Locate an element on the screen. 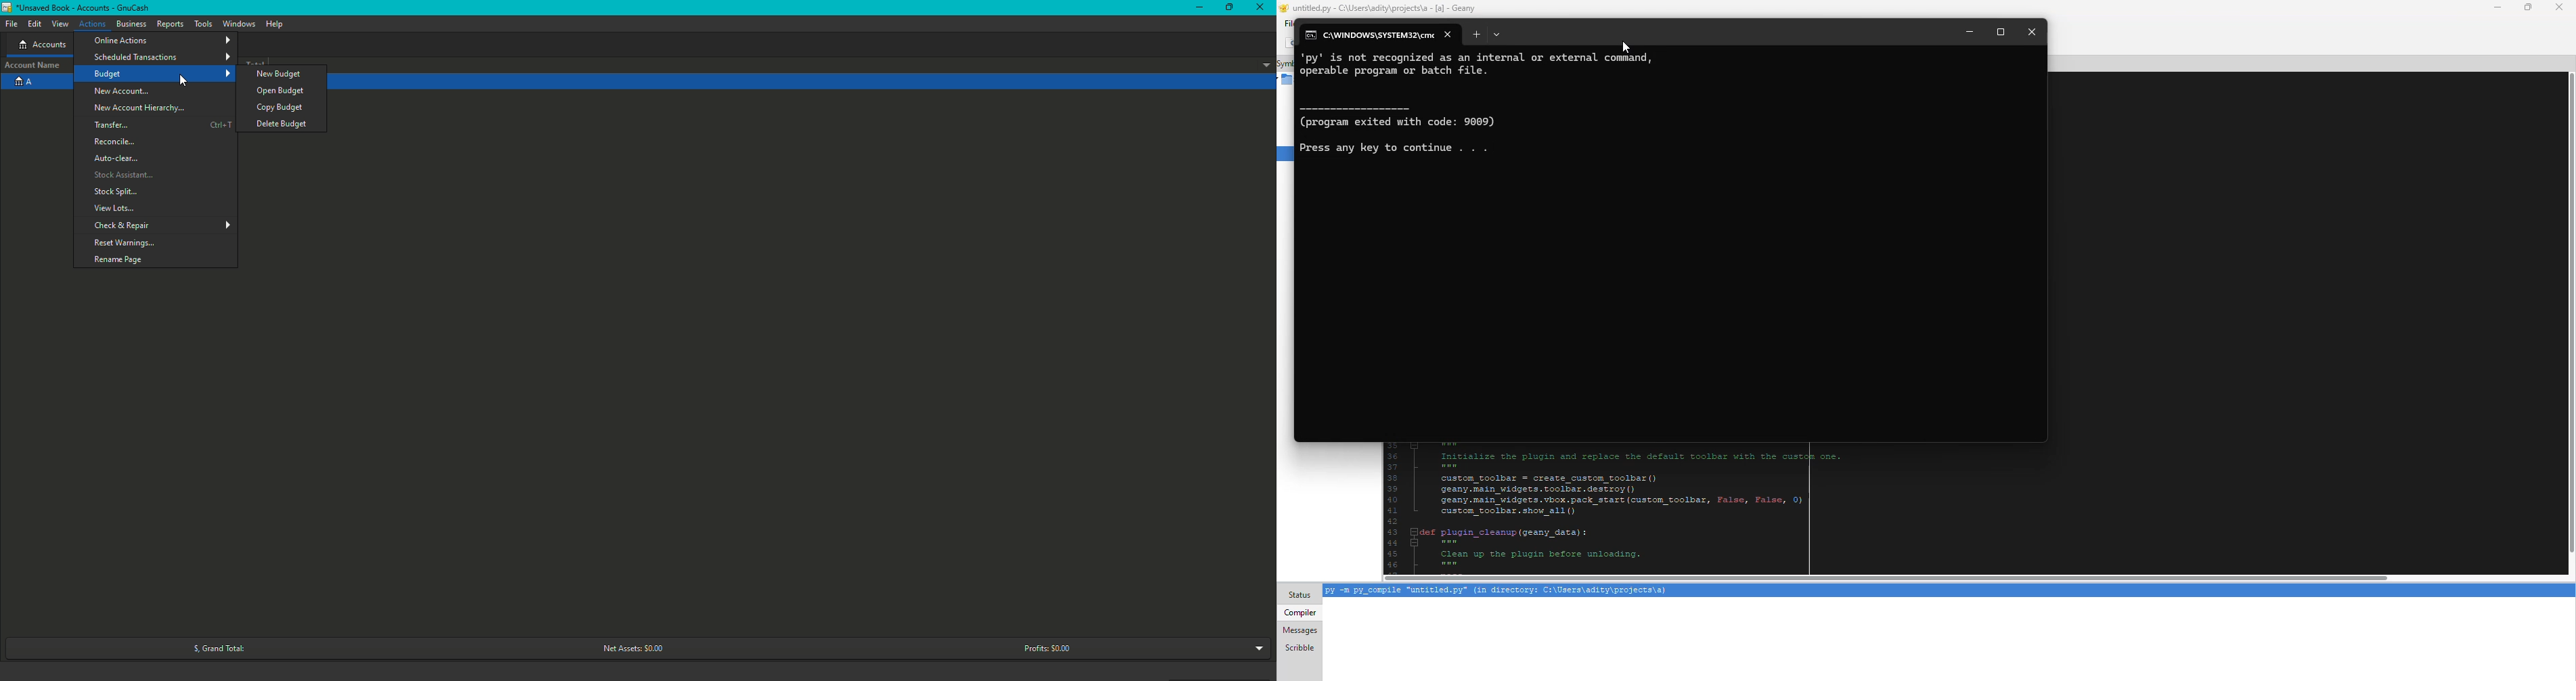  Actions is located at coordinates (93, 25).